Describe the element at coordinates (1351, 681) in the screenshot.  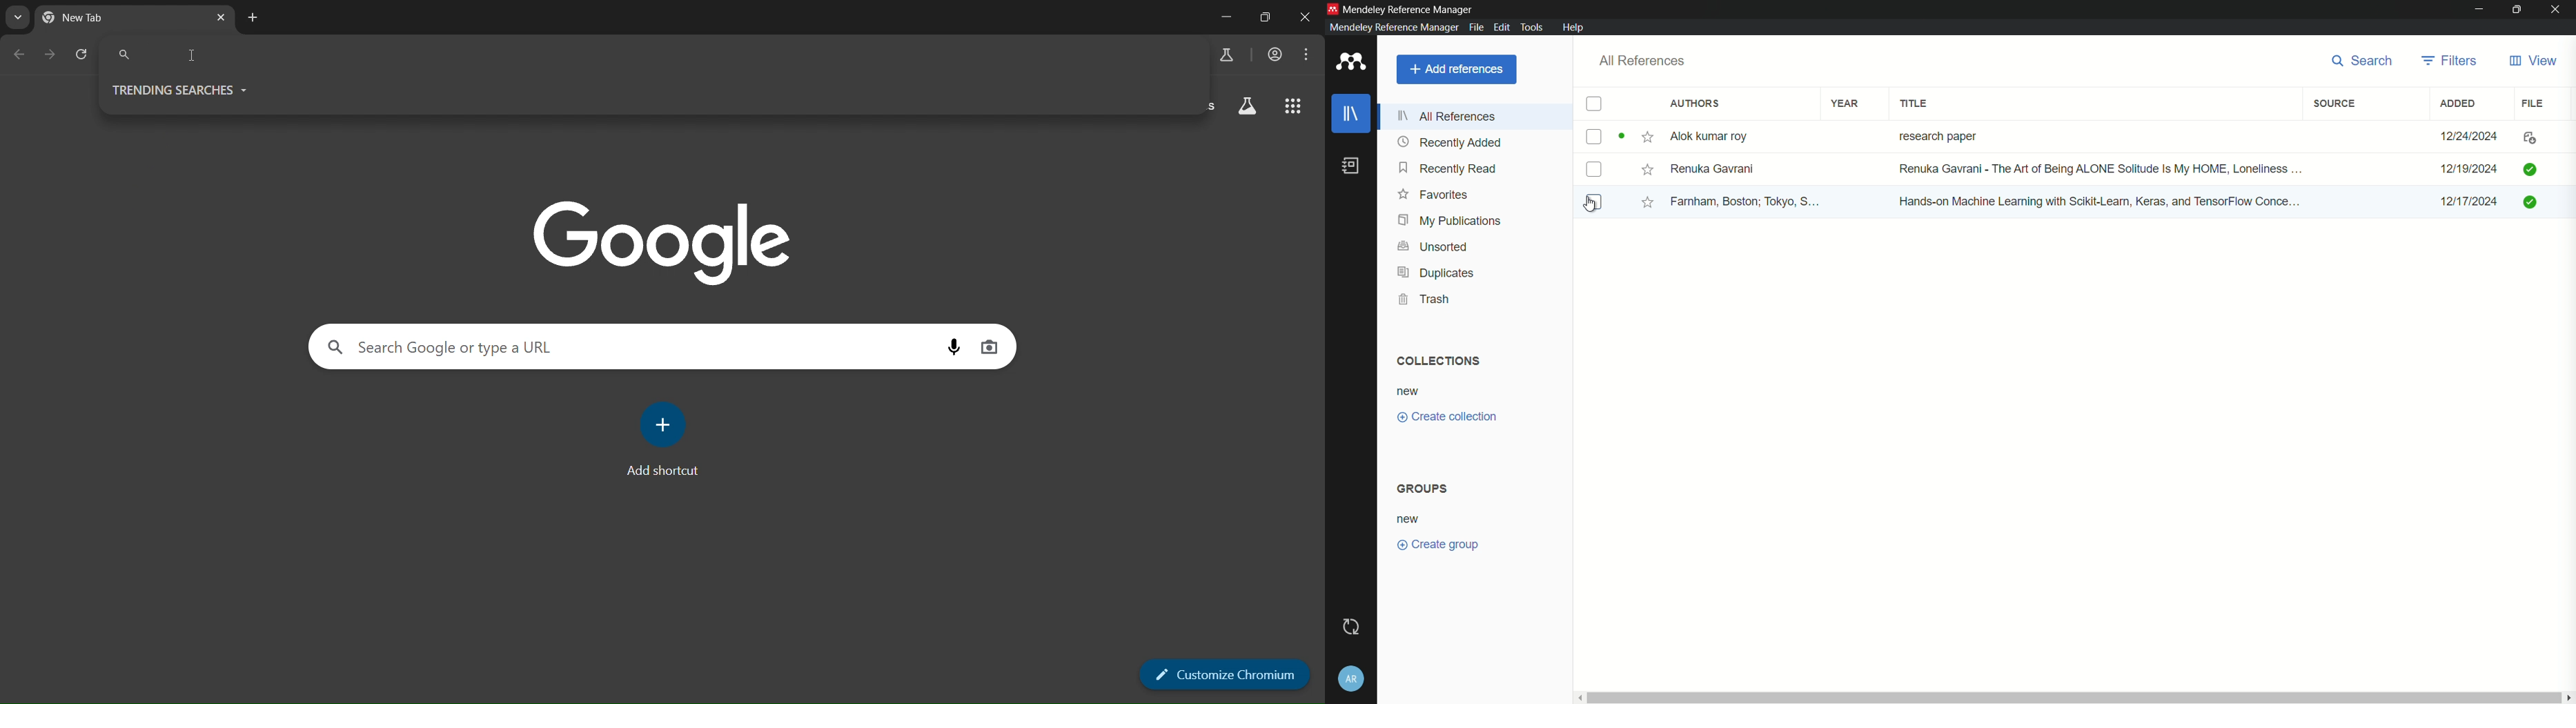
I see `account and help` at that location.